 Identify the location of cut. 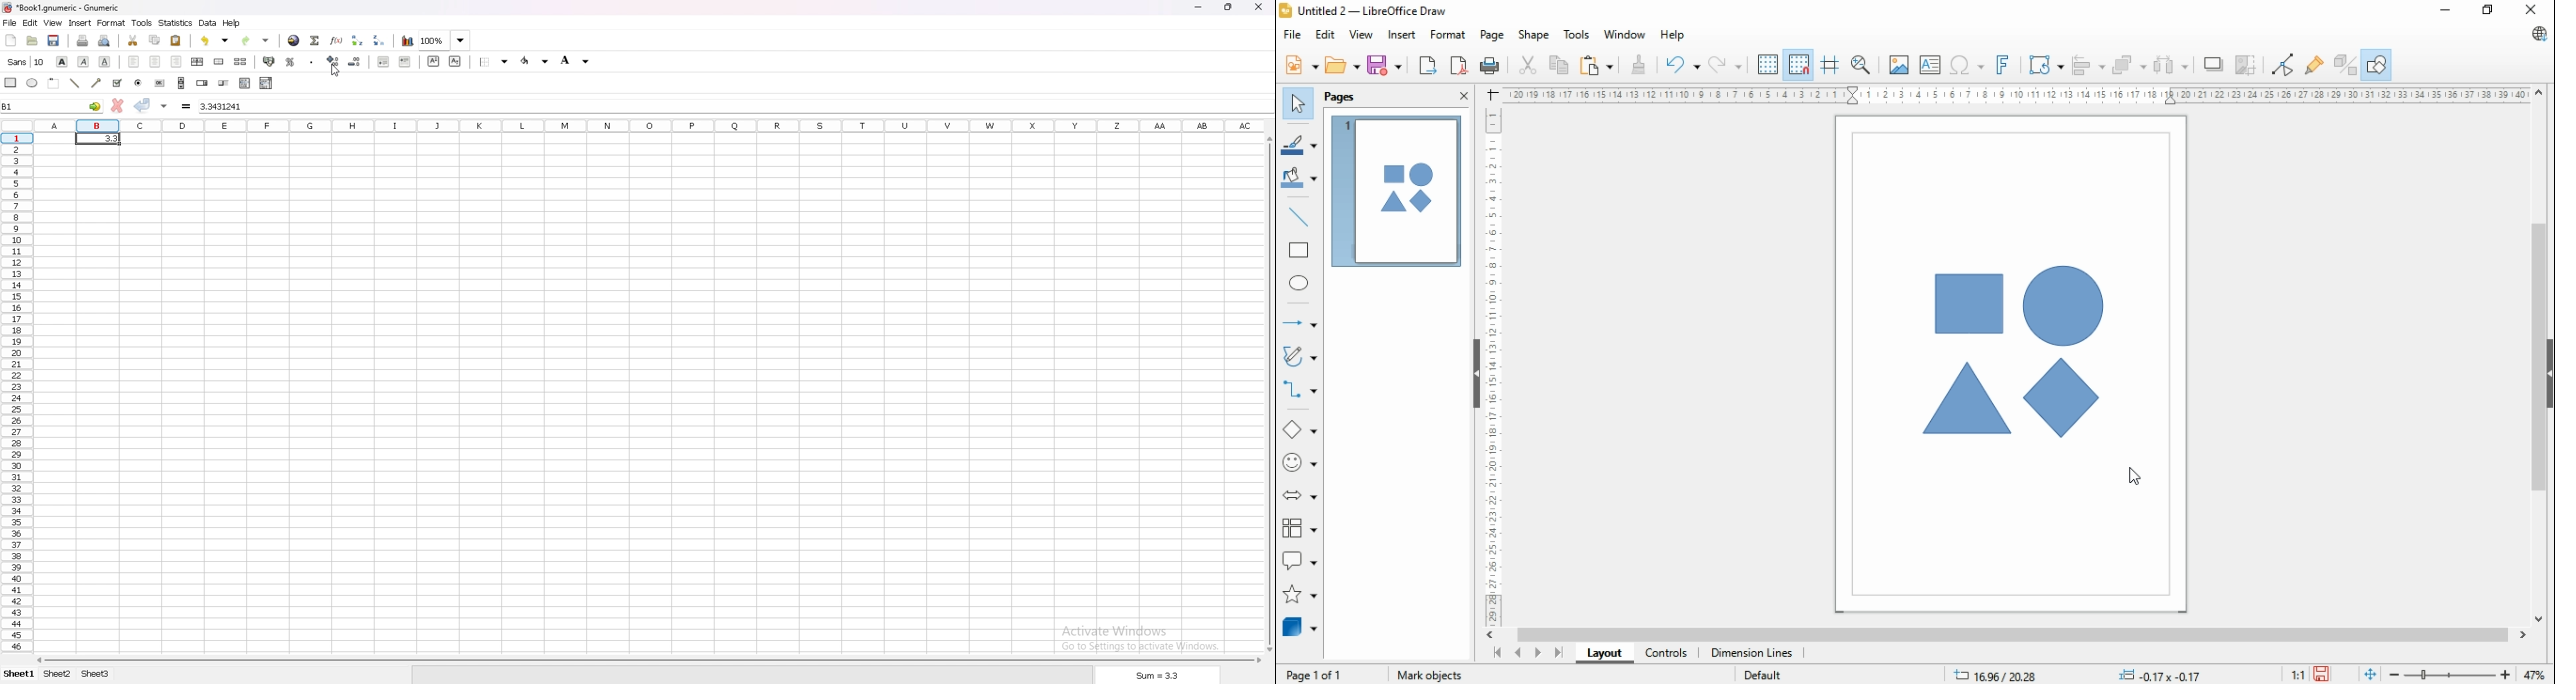
(1527, 65).